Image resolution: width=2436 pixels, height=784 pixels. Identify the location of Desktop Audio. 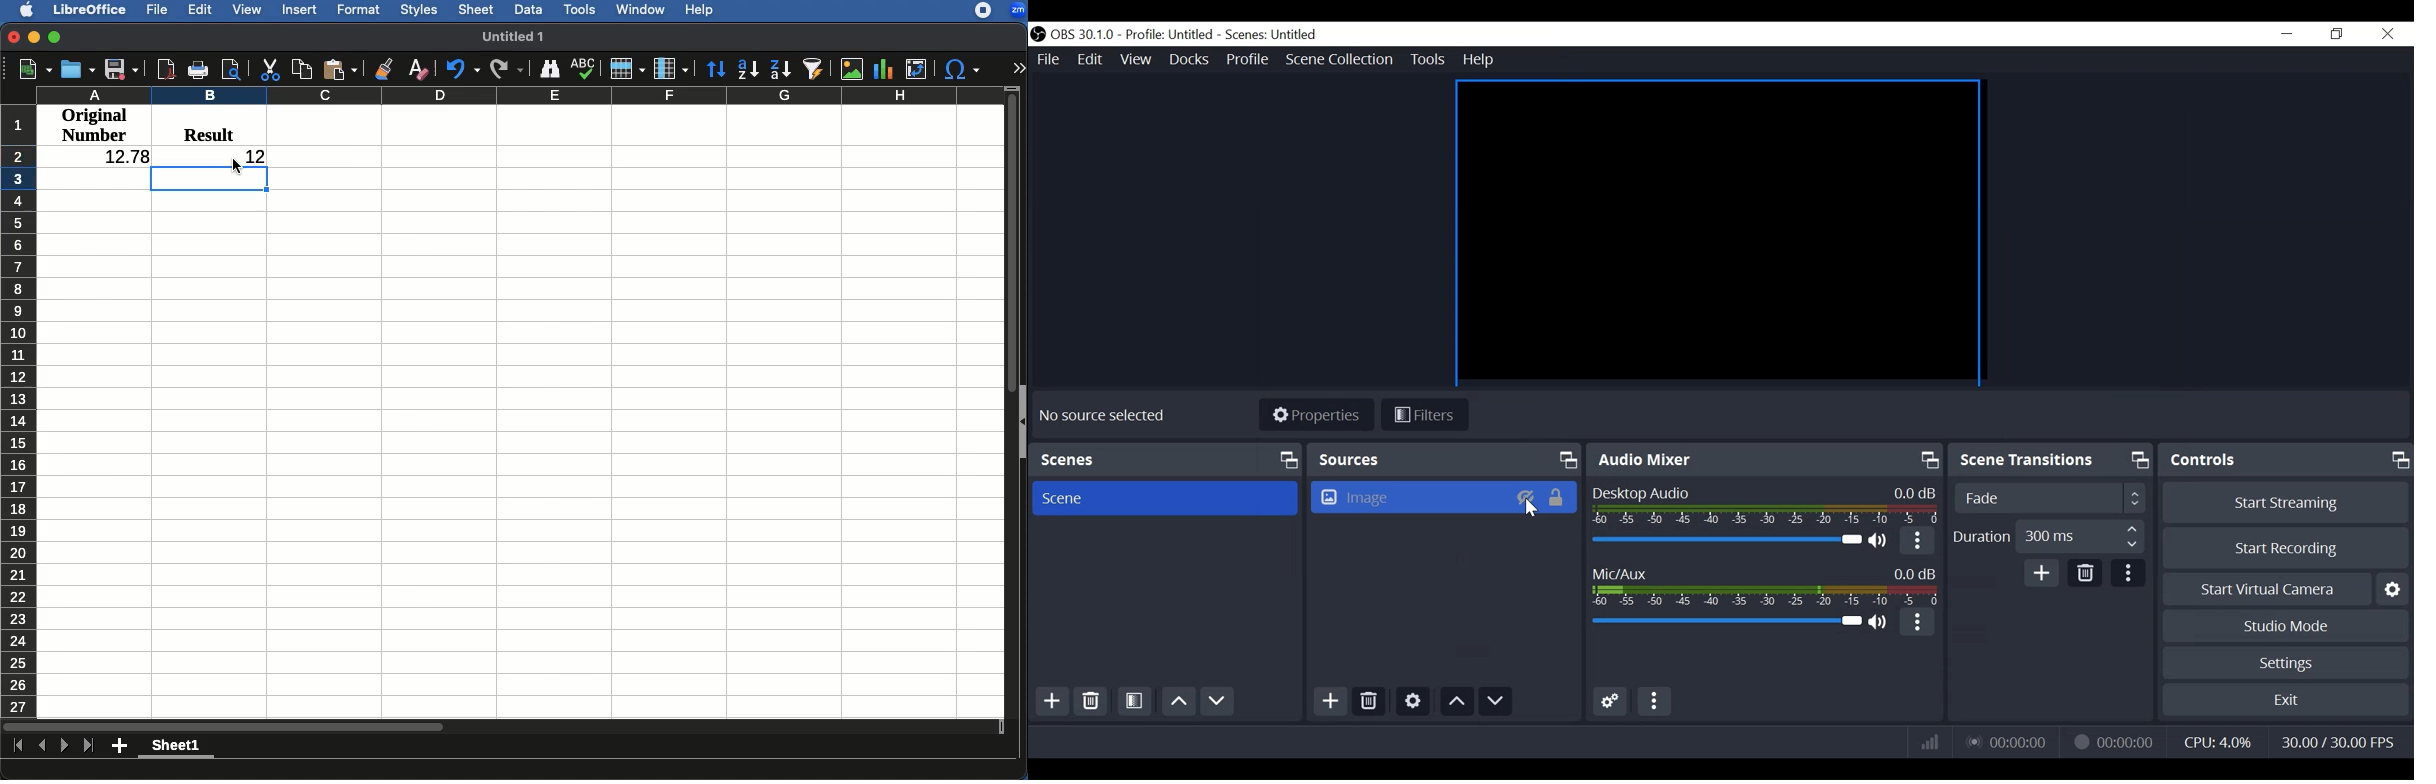
(1764, 505).